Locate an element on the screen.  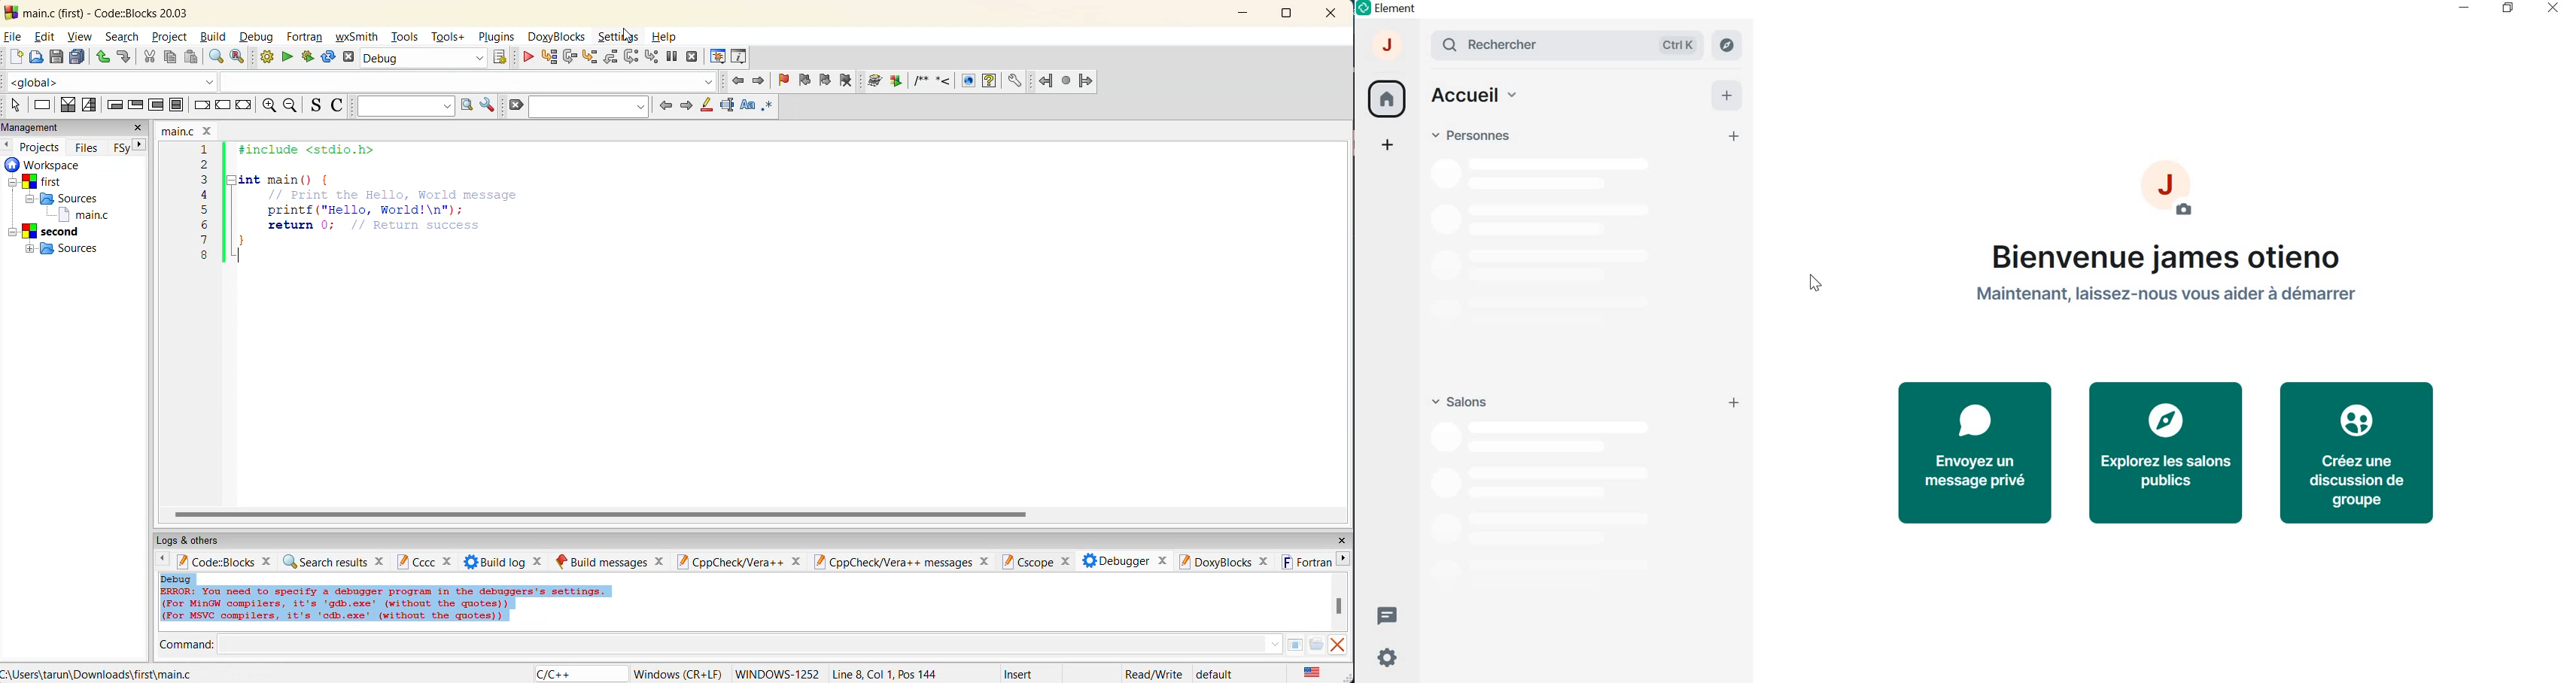
file is located at coordinates (14, 37).